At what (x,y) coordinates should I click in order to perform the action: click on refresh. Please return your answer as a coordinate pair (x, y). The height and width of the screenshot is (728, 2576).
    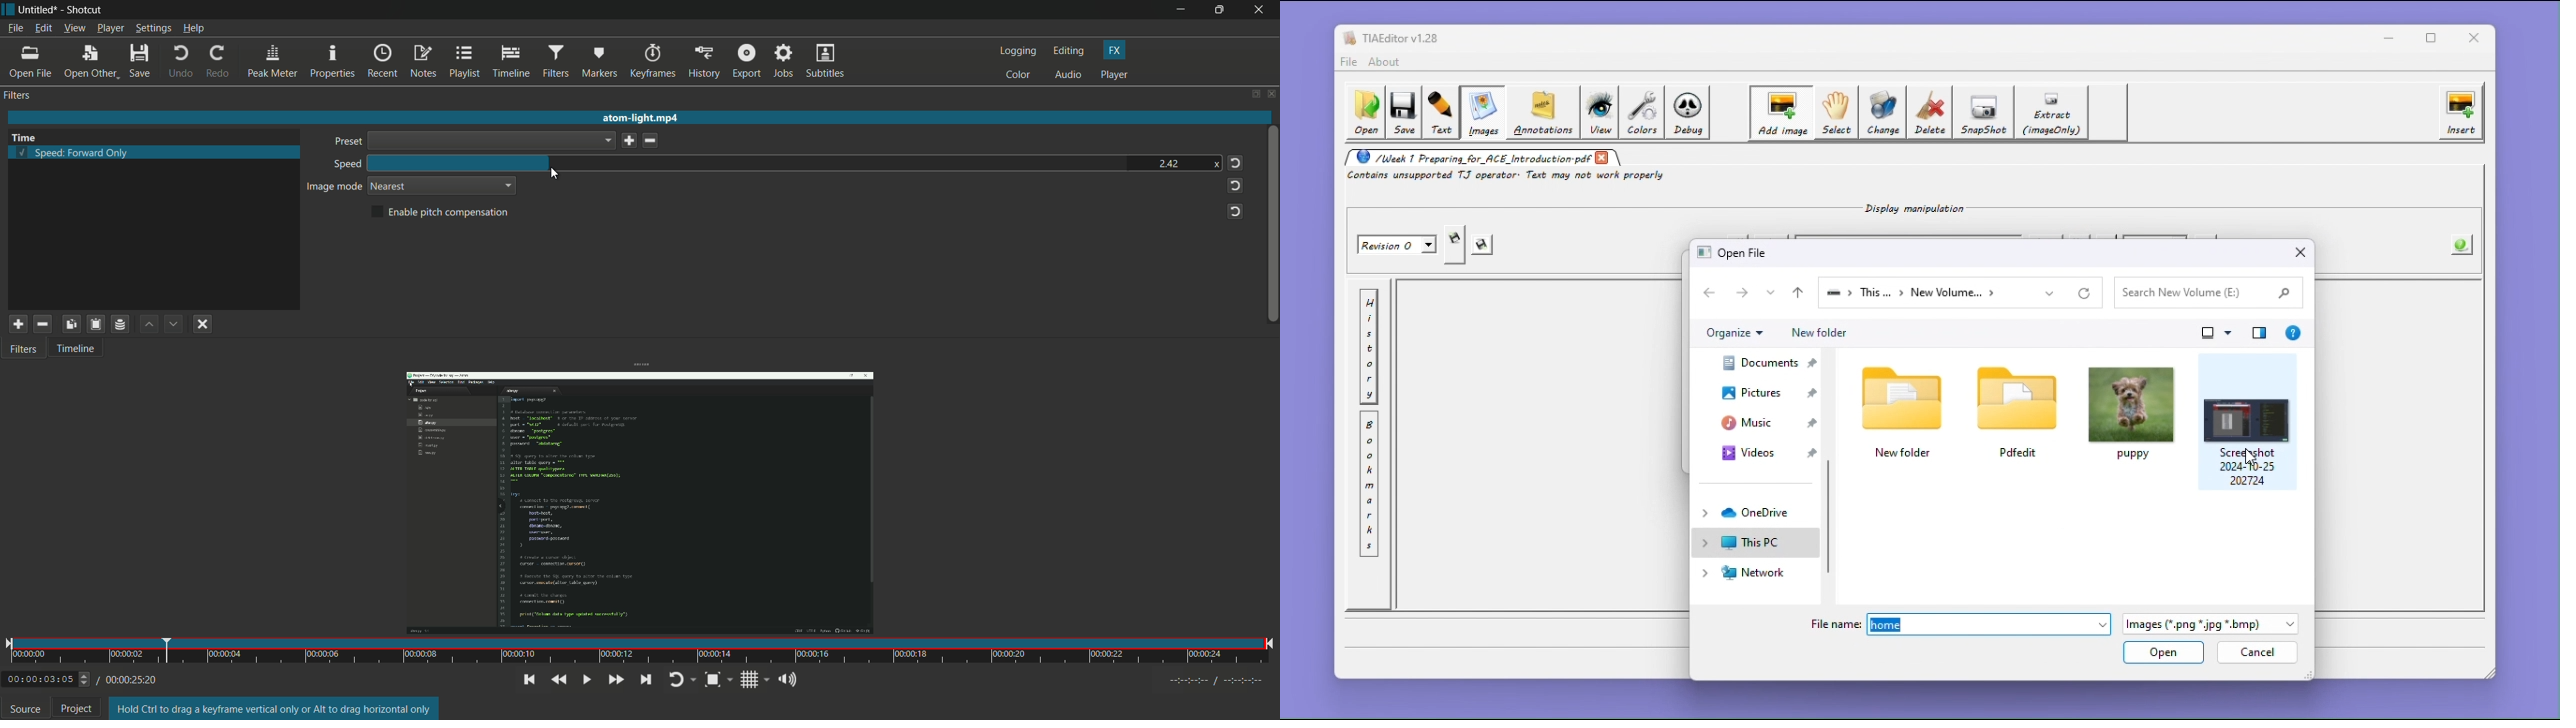
    Looking at the image, I should click on (2088, 293).